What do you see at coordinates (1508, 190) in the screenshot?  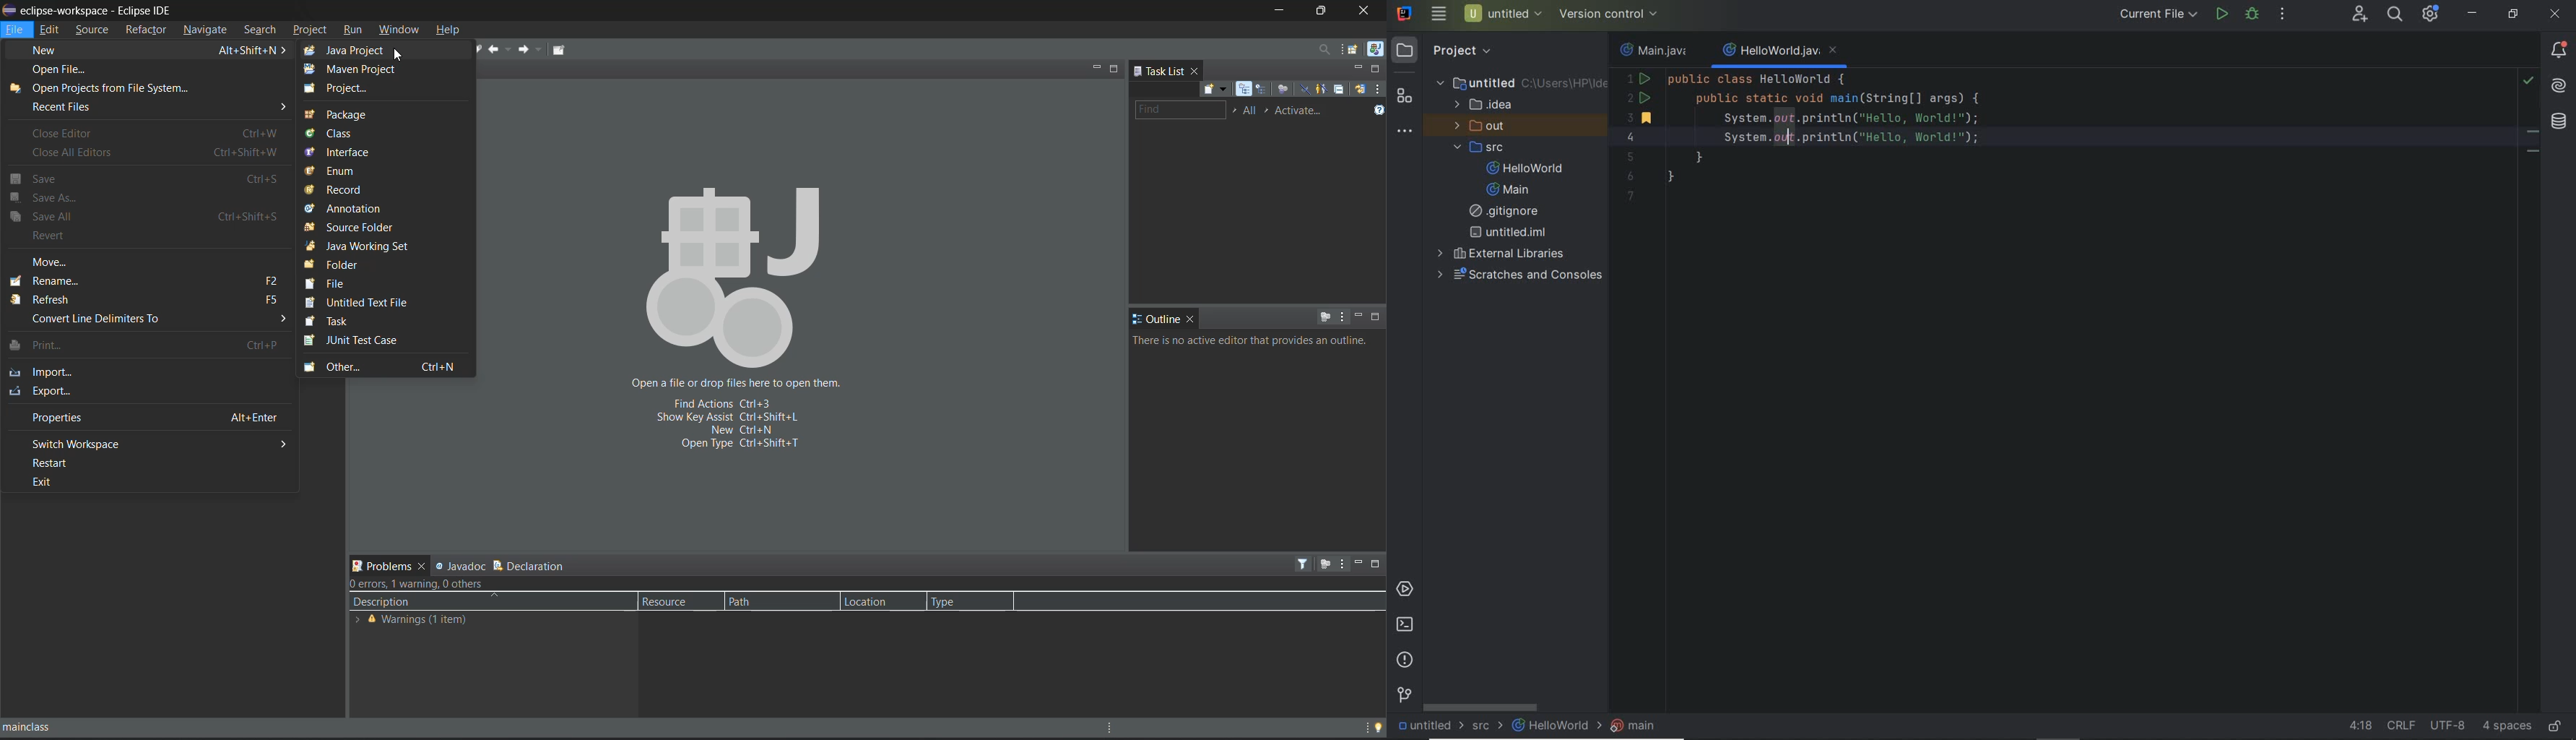 I see `main` at bounding box center [1508, 190].